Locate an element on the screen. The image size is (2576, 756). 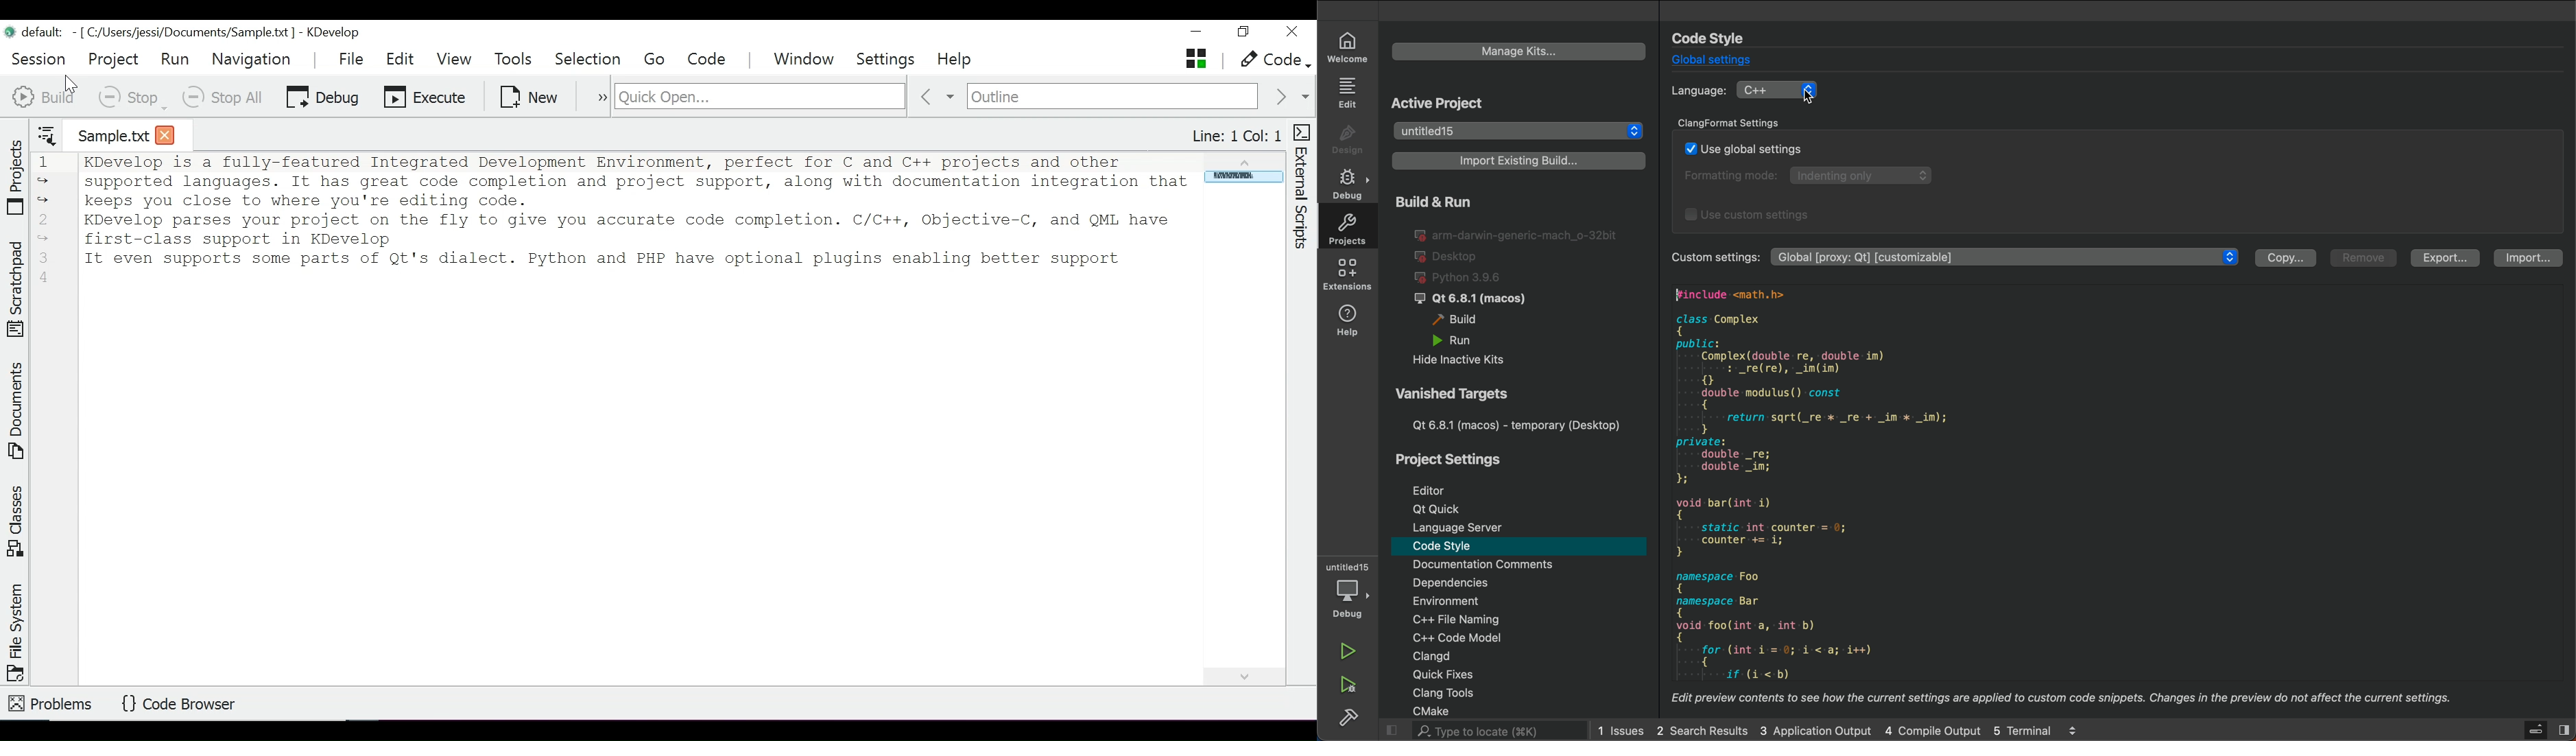
code style is located at coordinates (1452, 548).